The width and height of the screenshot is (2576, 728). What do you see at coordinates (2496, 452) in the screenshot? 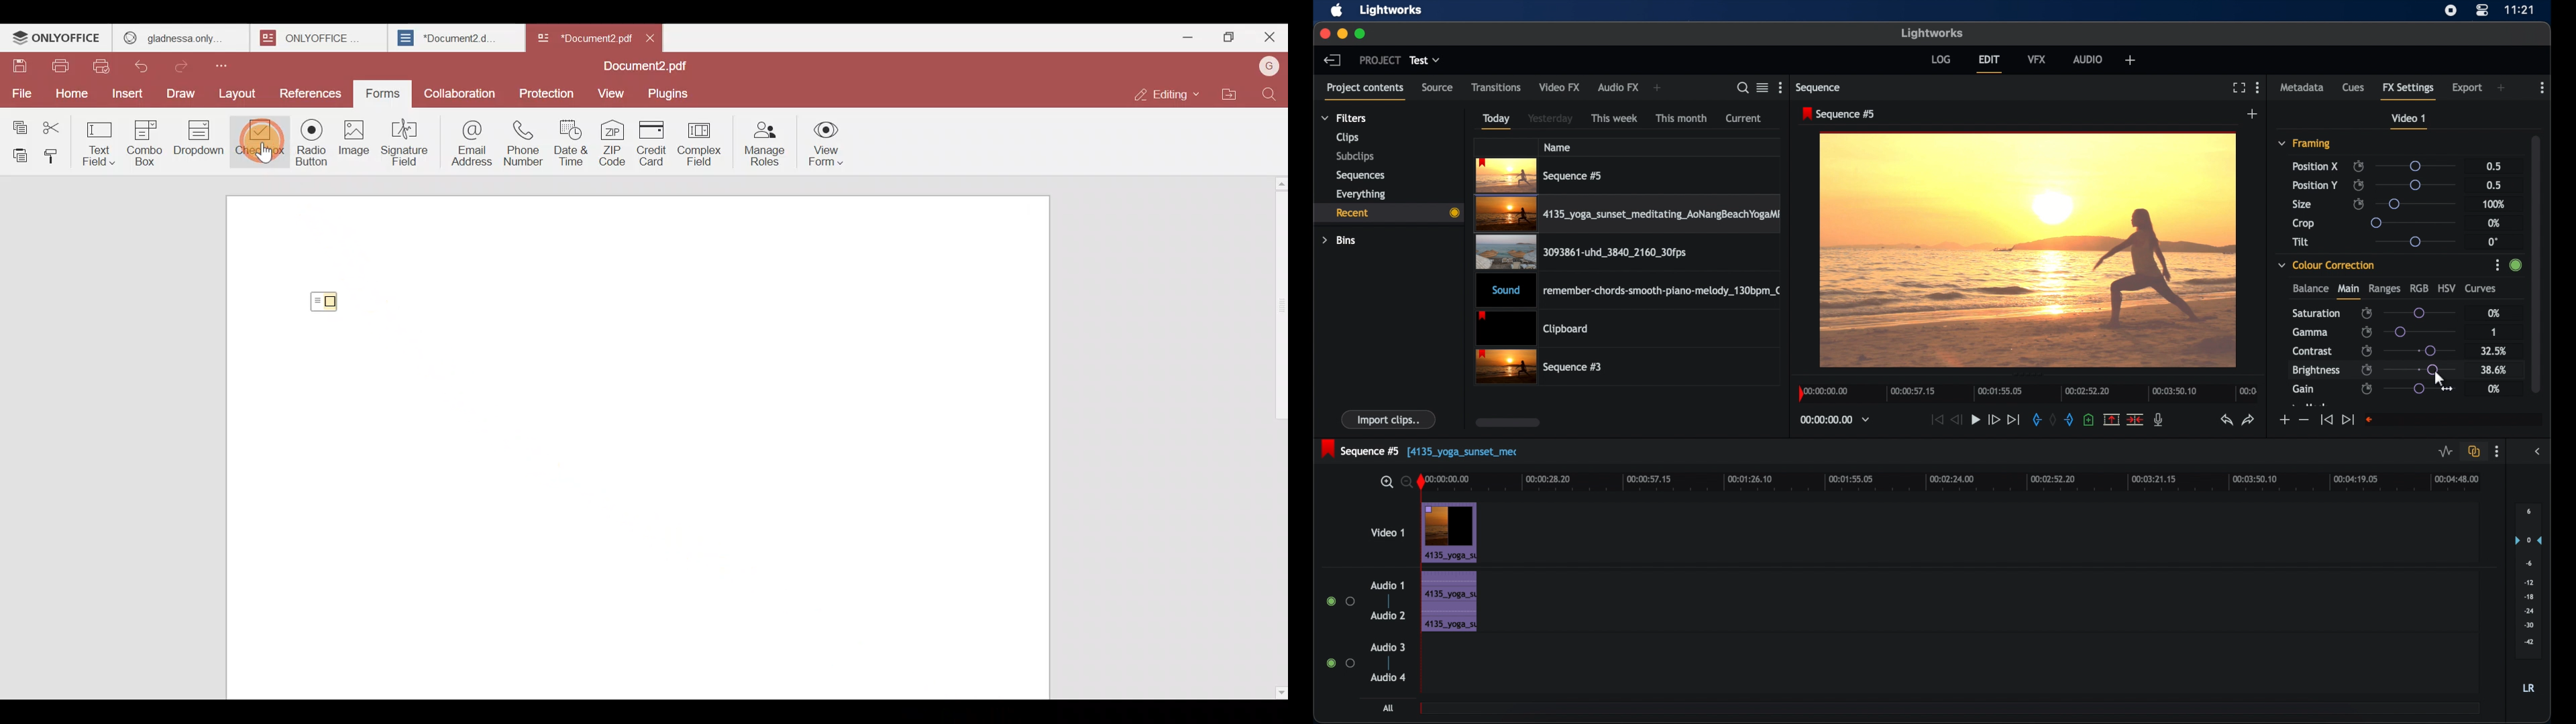
I see `more options` at bounding box center [2496, 452].